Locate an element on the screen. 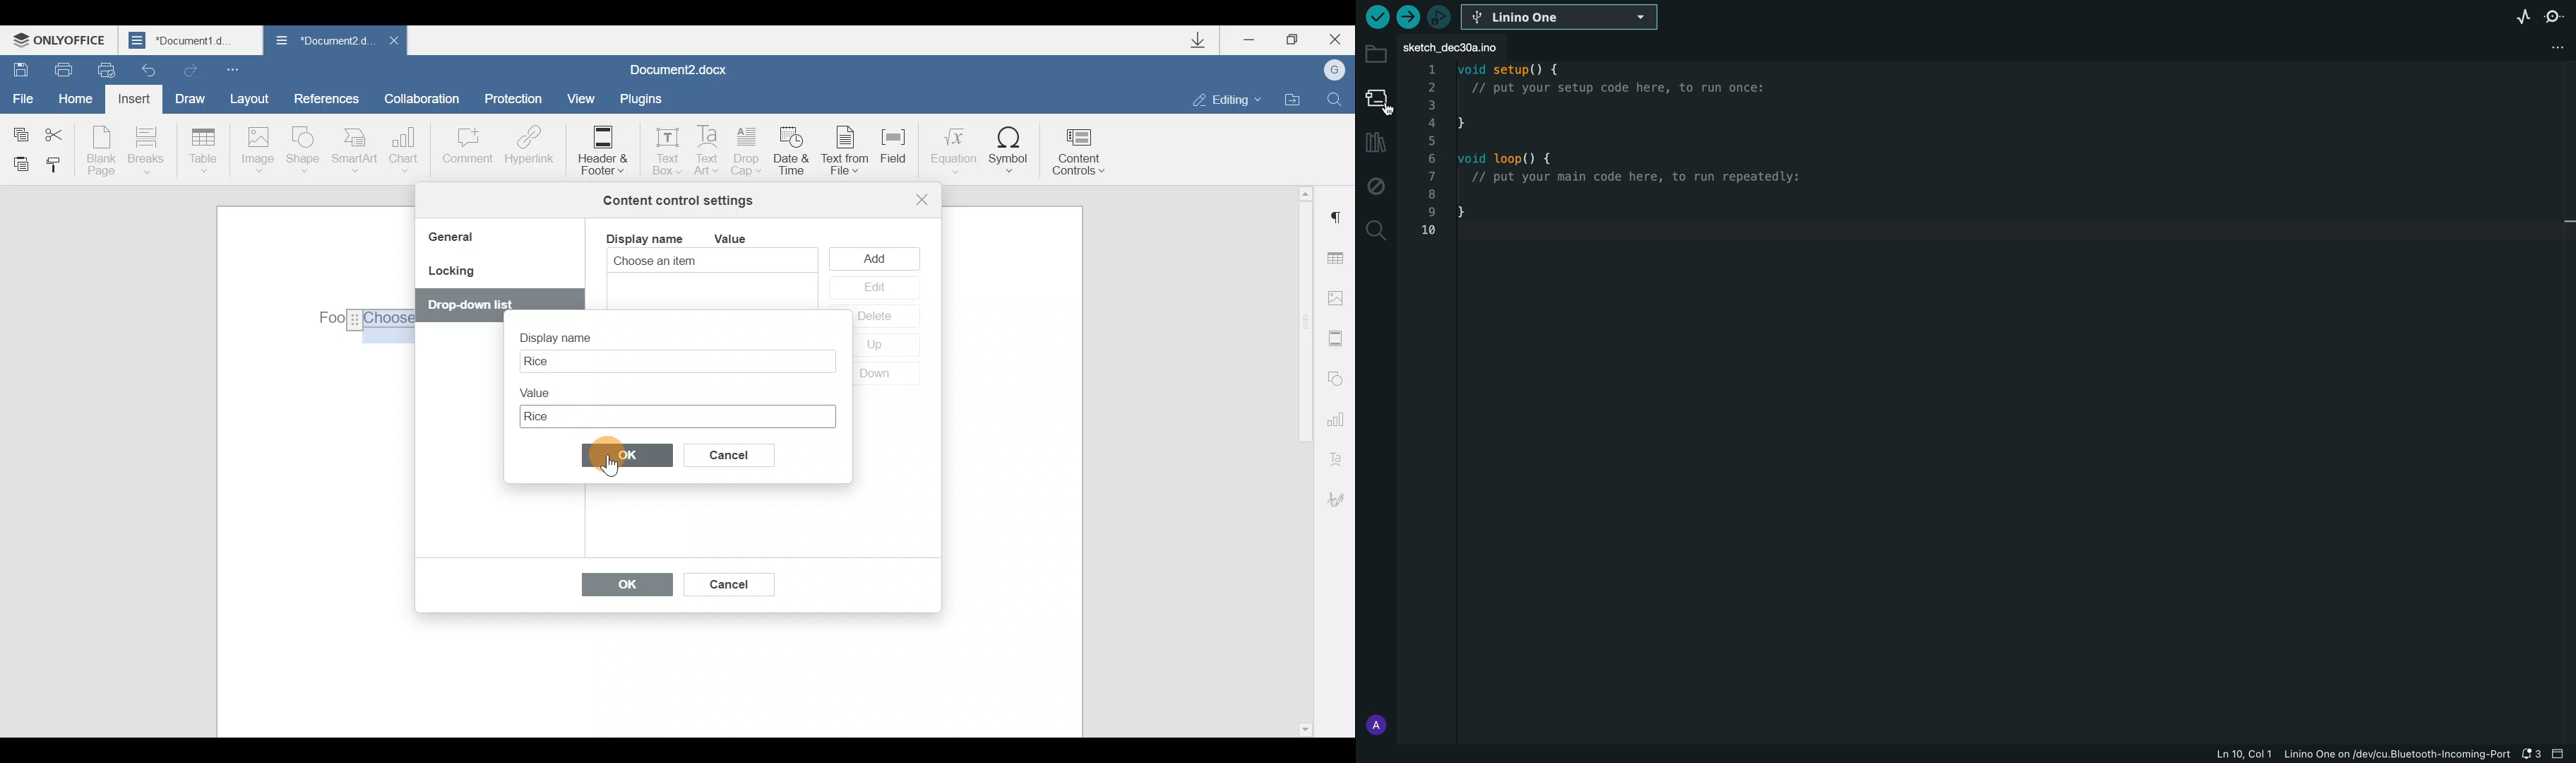 The height and width of the screenshot is (784, 2576).  is located at coordinates (359, 317).